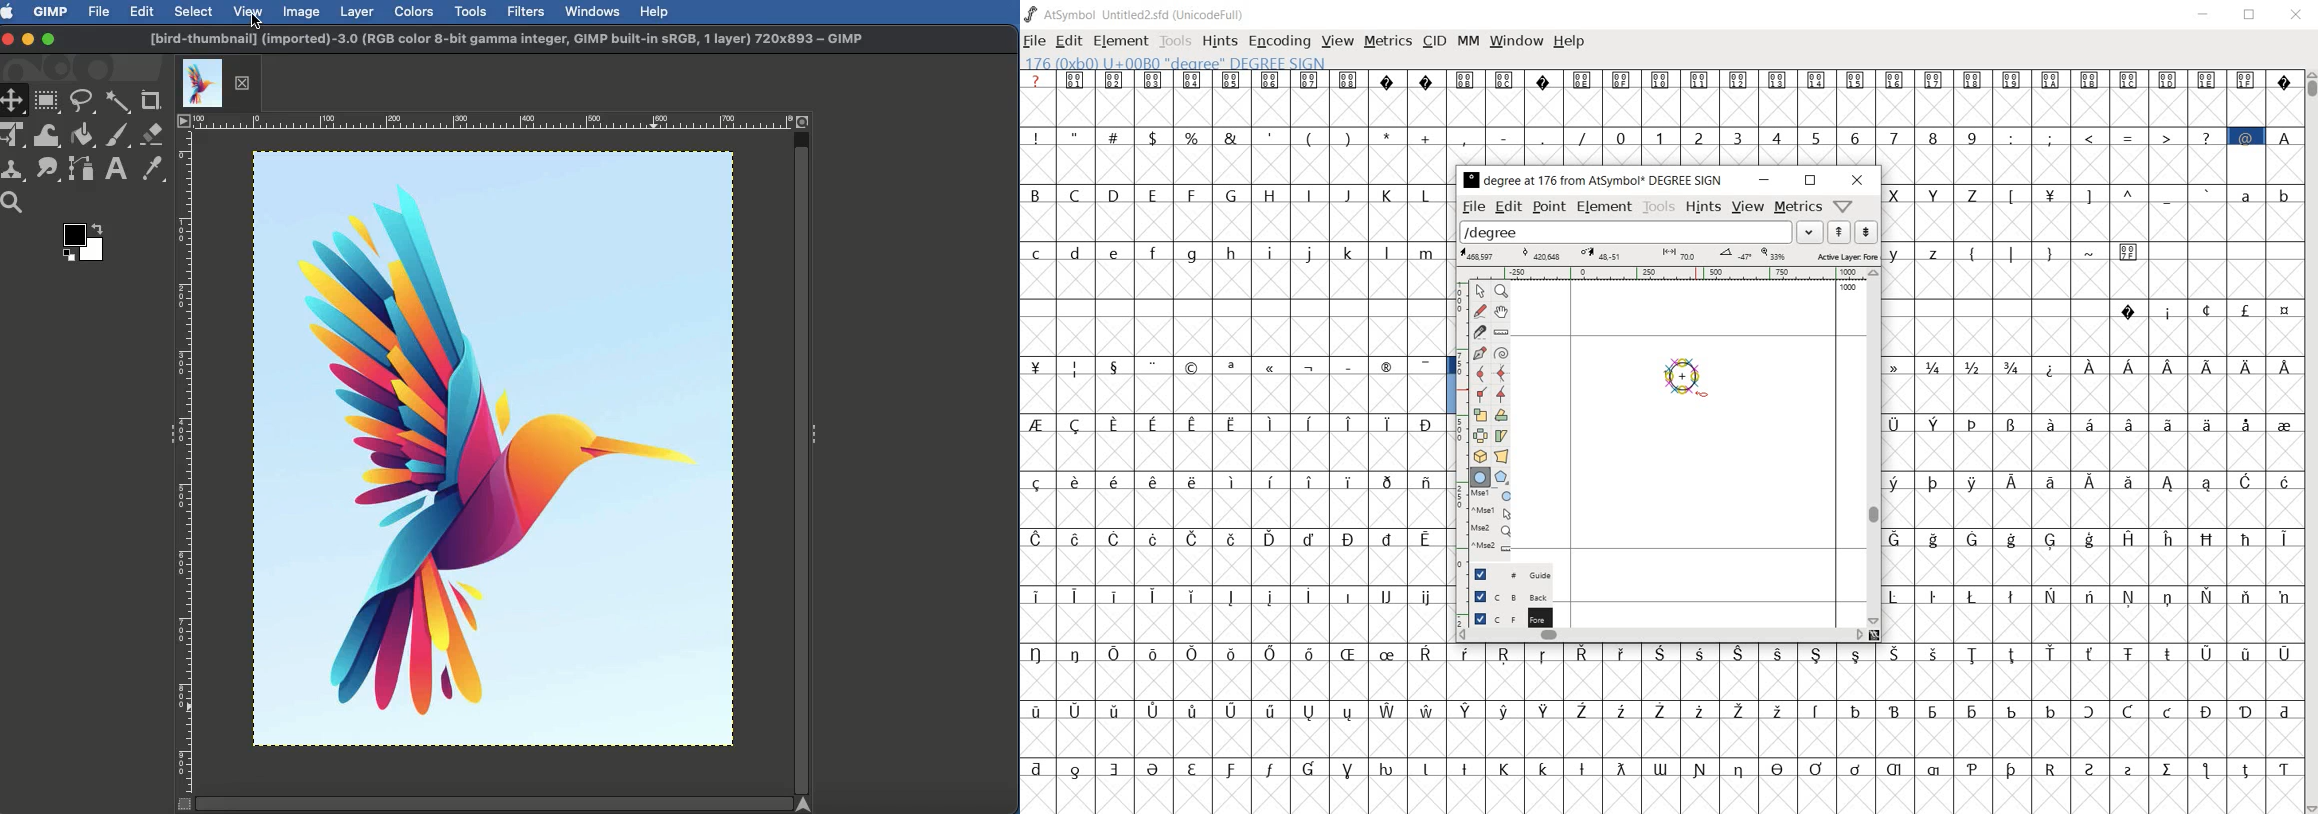 The height and width of the screenshot is (840, 2324). Describe the element at coordinates (1477, 456) in the screenshot. I see `rotate the selection in 3D and project back to plane` at that location.